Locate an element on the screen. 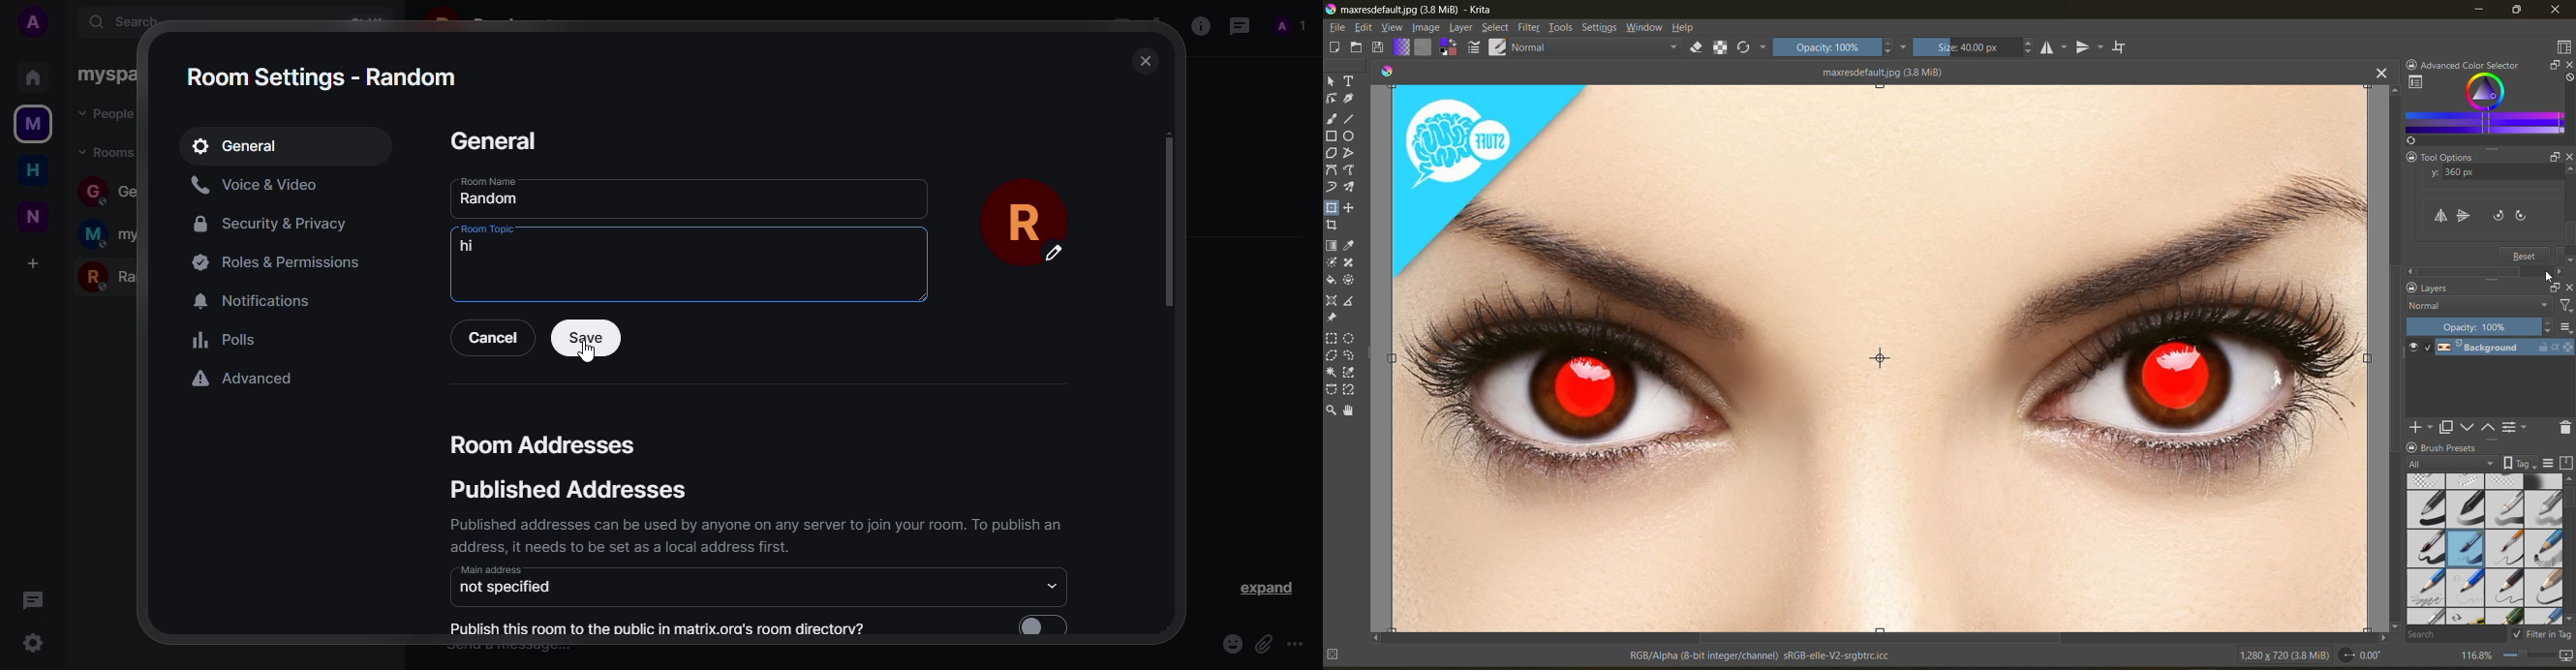  open is located at coordinates (1357, 48).